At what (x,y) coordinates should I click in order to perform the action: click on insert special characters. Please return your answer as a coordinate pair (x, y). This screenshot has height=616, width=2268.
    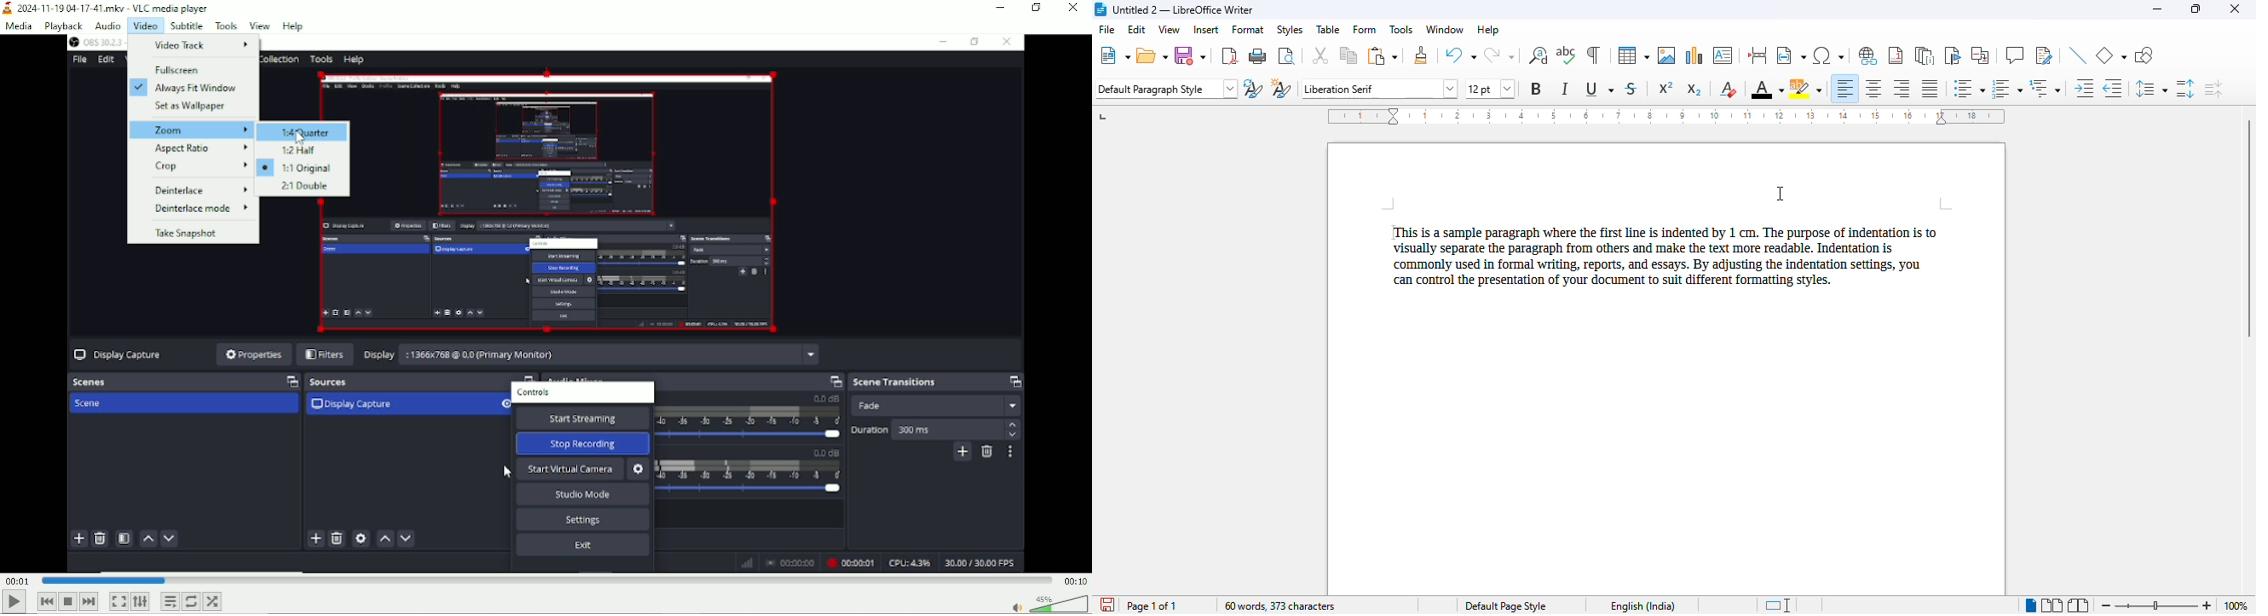
    Looking at the image, I should click on (1828, 55).